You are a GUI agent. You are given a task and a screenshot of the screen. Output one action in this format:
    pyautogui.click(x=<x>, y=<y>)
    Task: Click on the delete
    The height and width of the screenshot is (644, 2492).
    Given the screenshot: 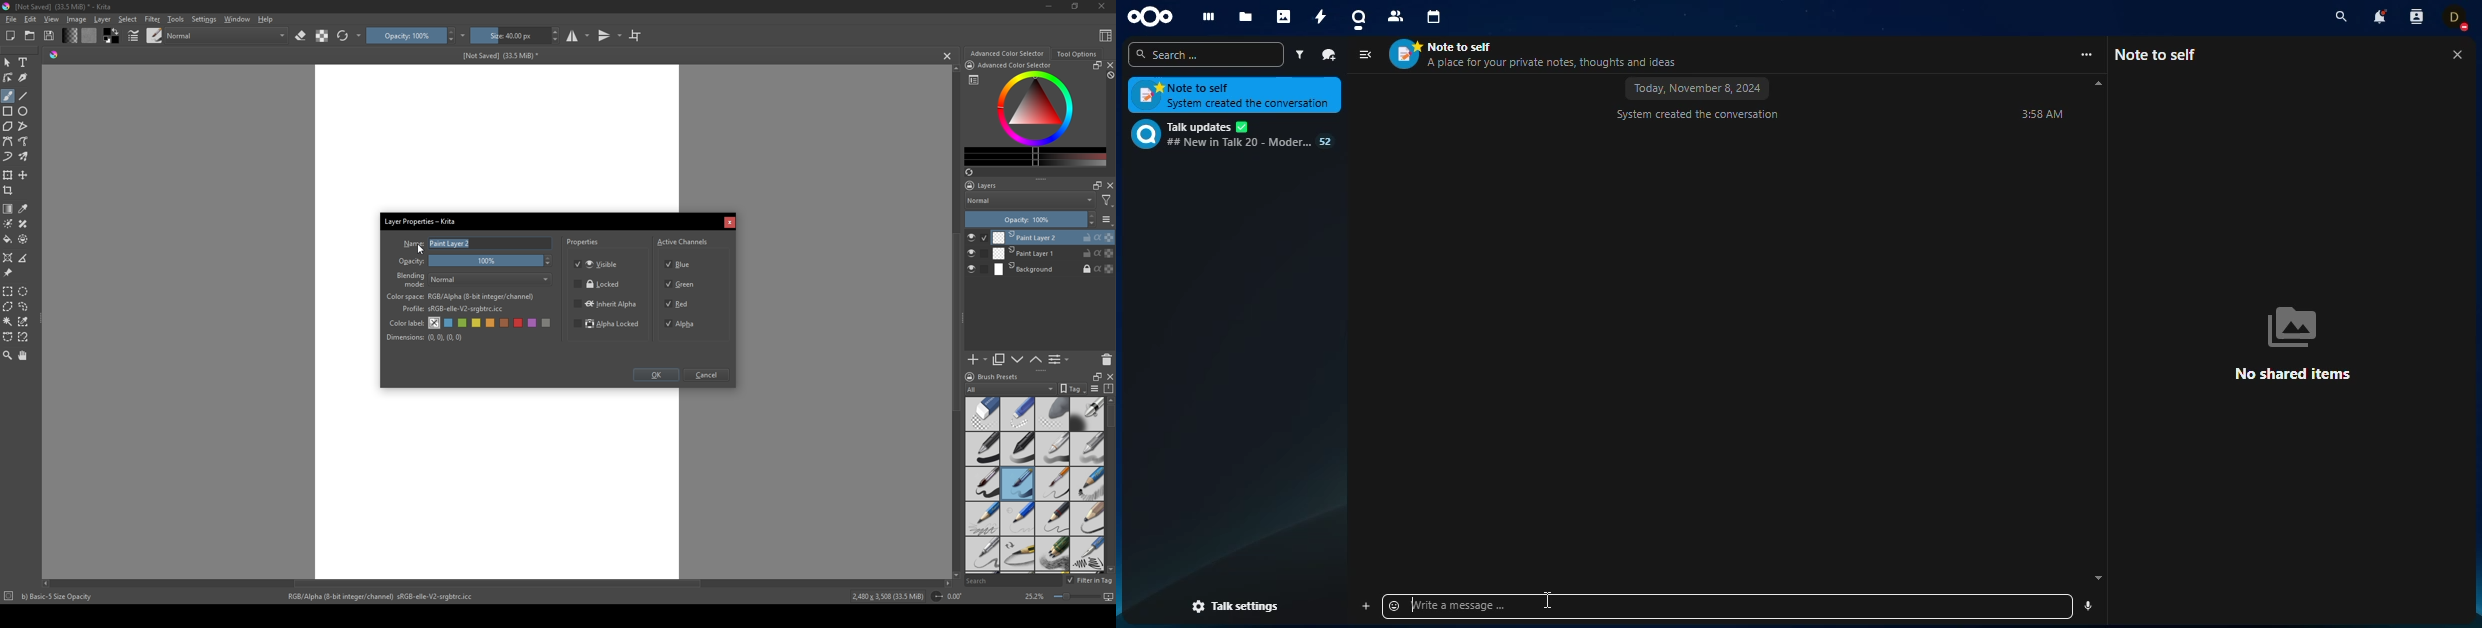 What is the action you would take?
    pyautogui.click(x=1107, y=359)
    